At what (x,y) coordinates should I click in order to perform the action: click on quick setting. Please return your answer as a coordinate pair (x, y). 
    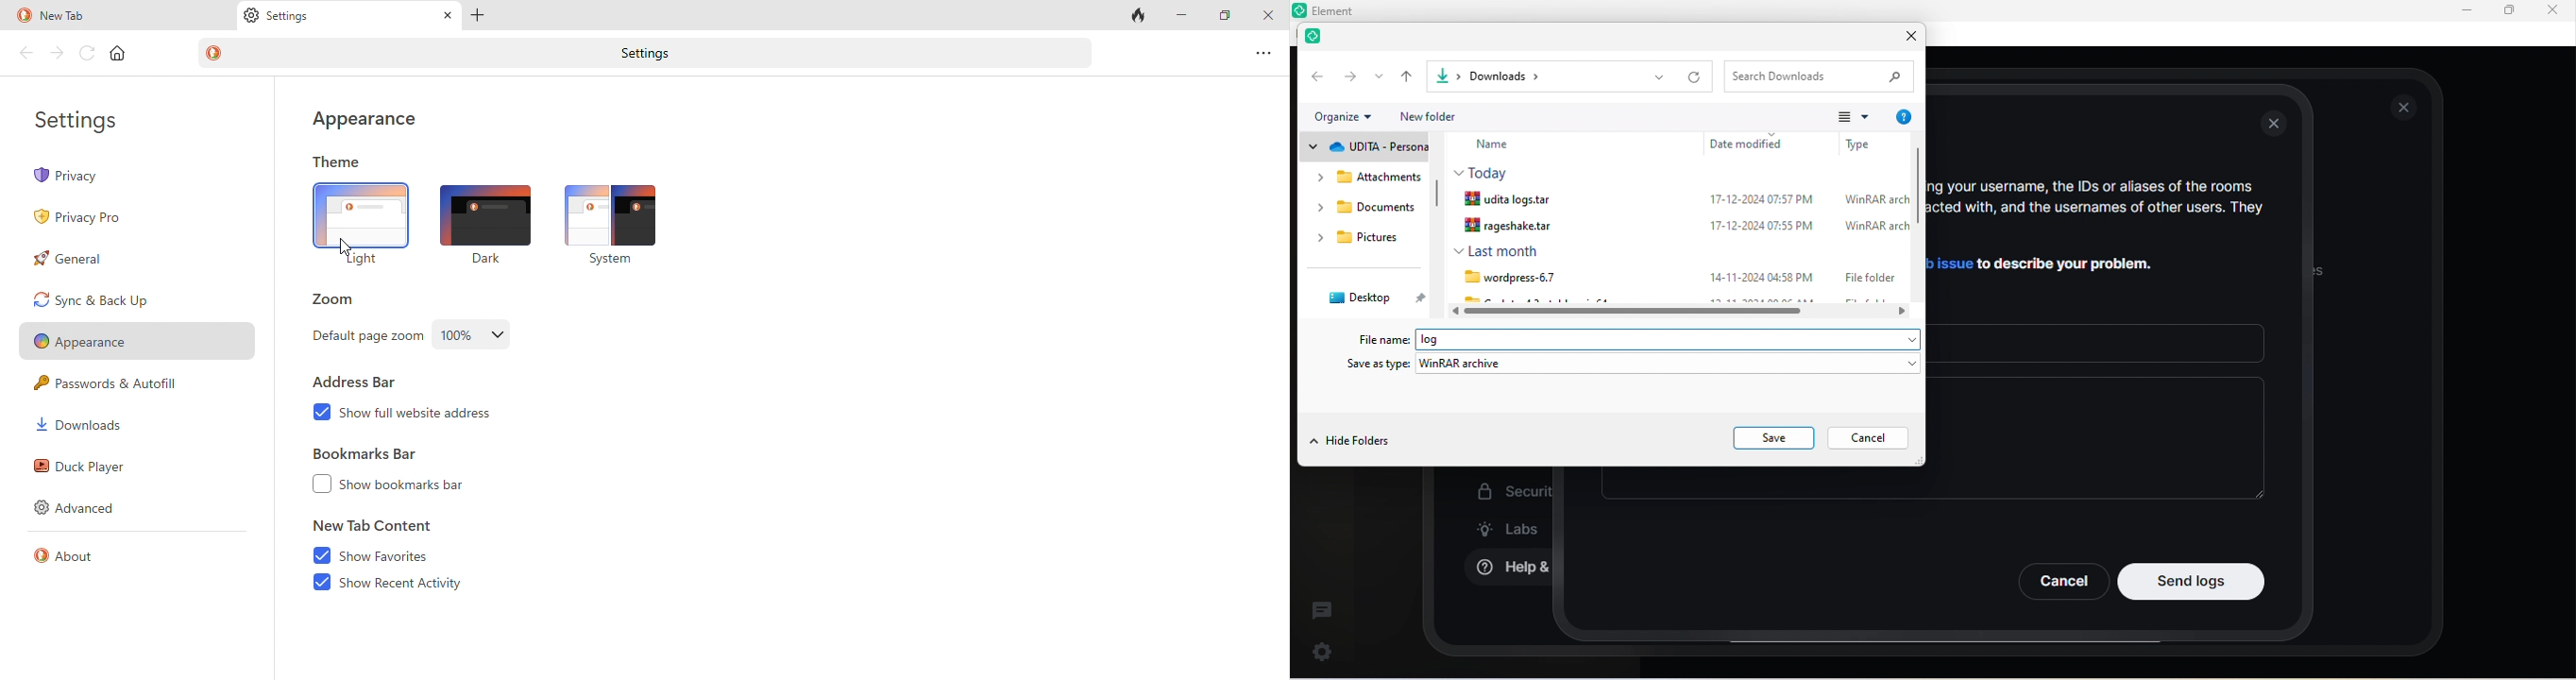
    Looking at the image, I should click on (1323, 648).